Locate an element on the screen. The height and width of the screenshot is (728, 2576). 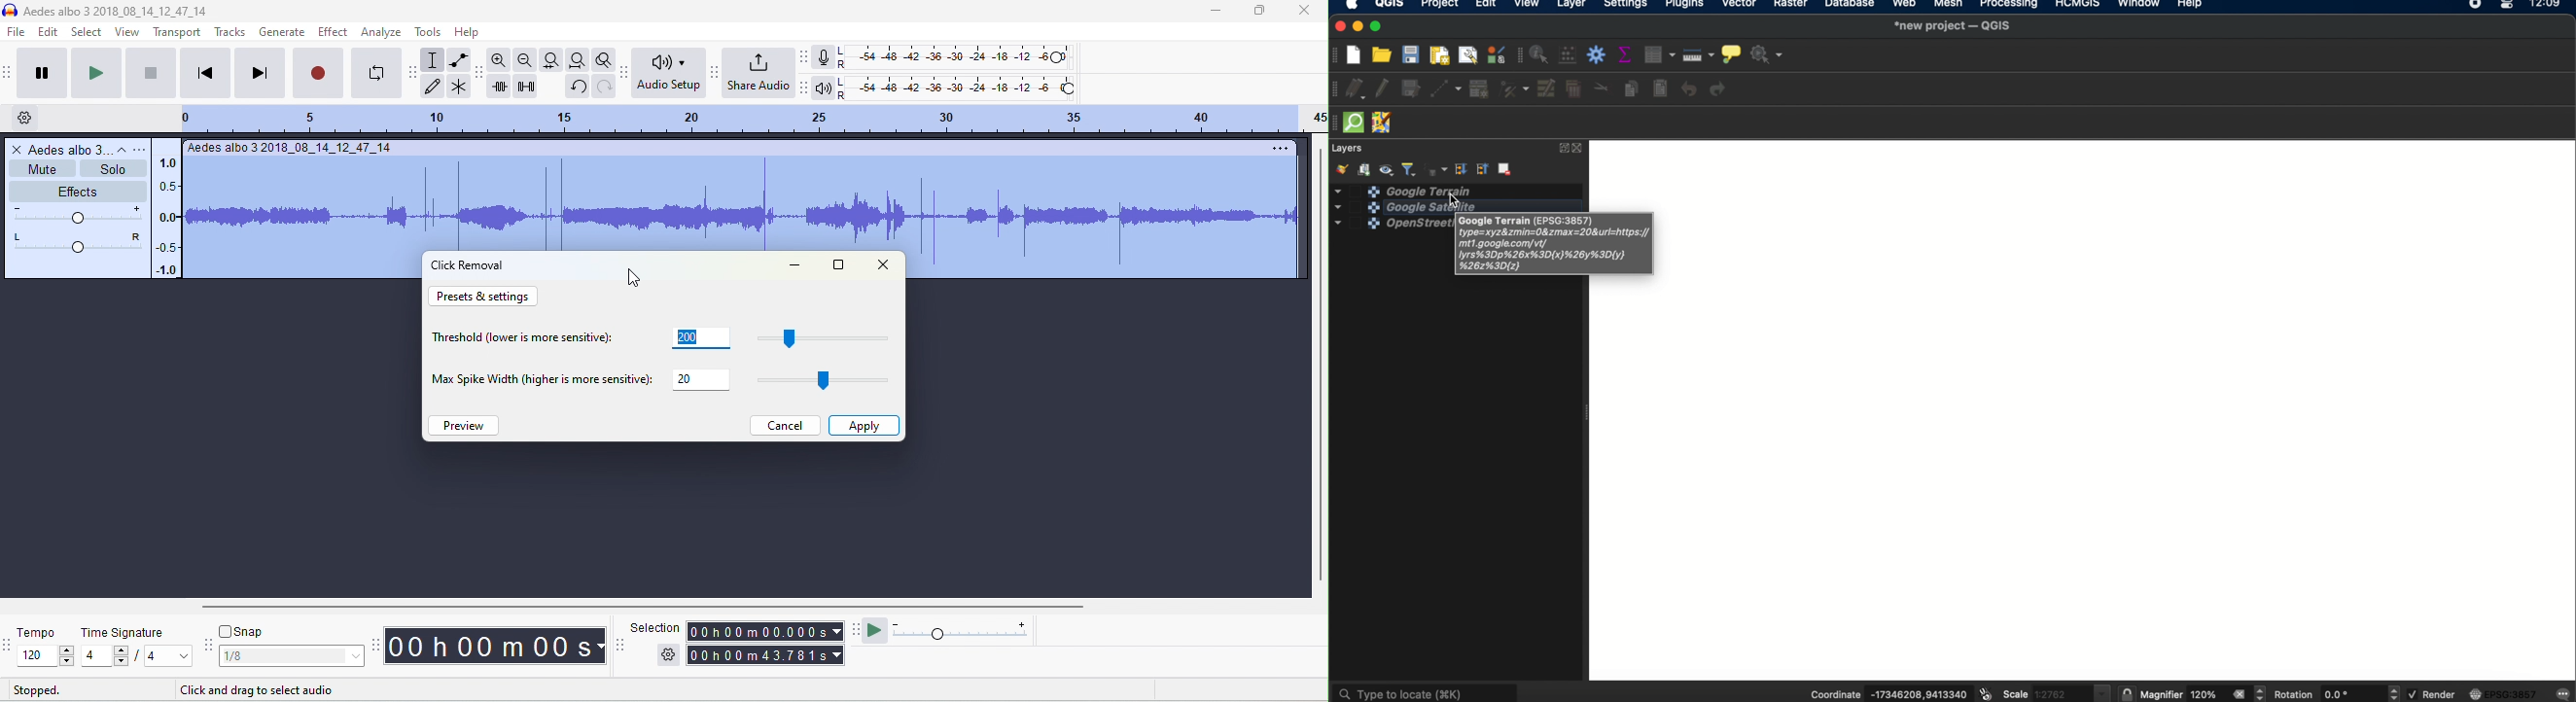
database is located at coordinates (1850, 5).